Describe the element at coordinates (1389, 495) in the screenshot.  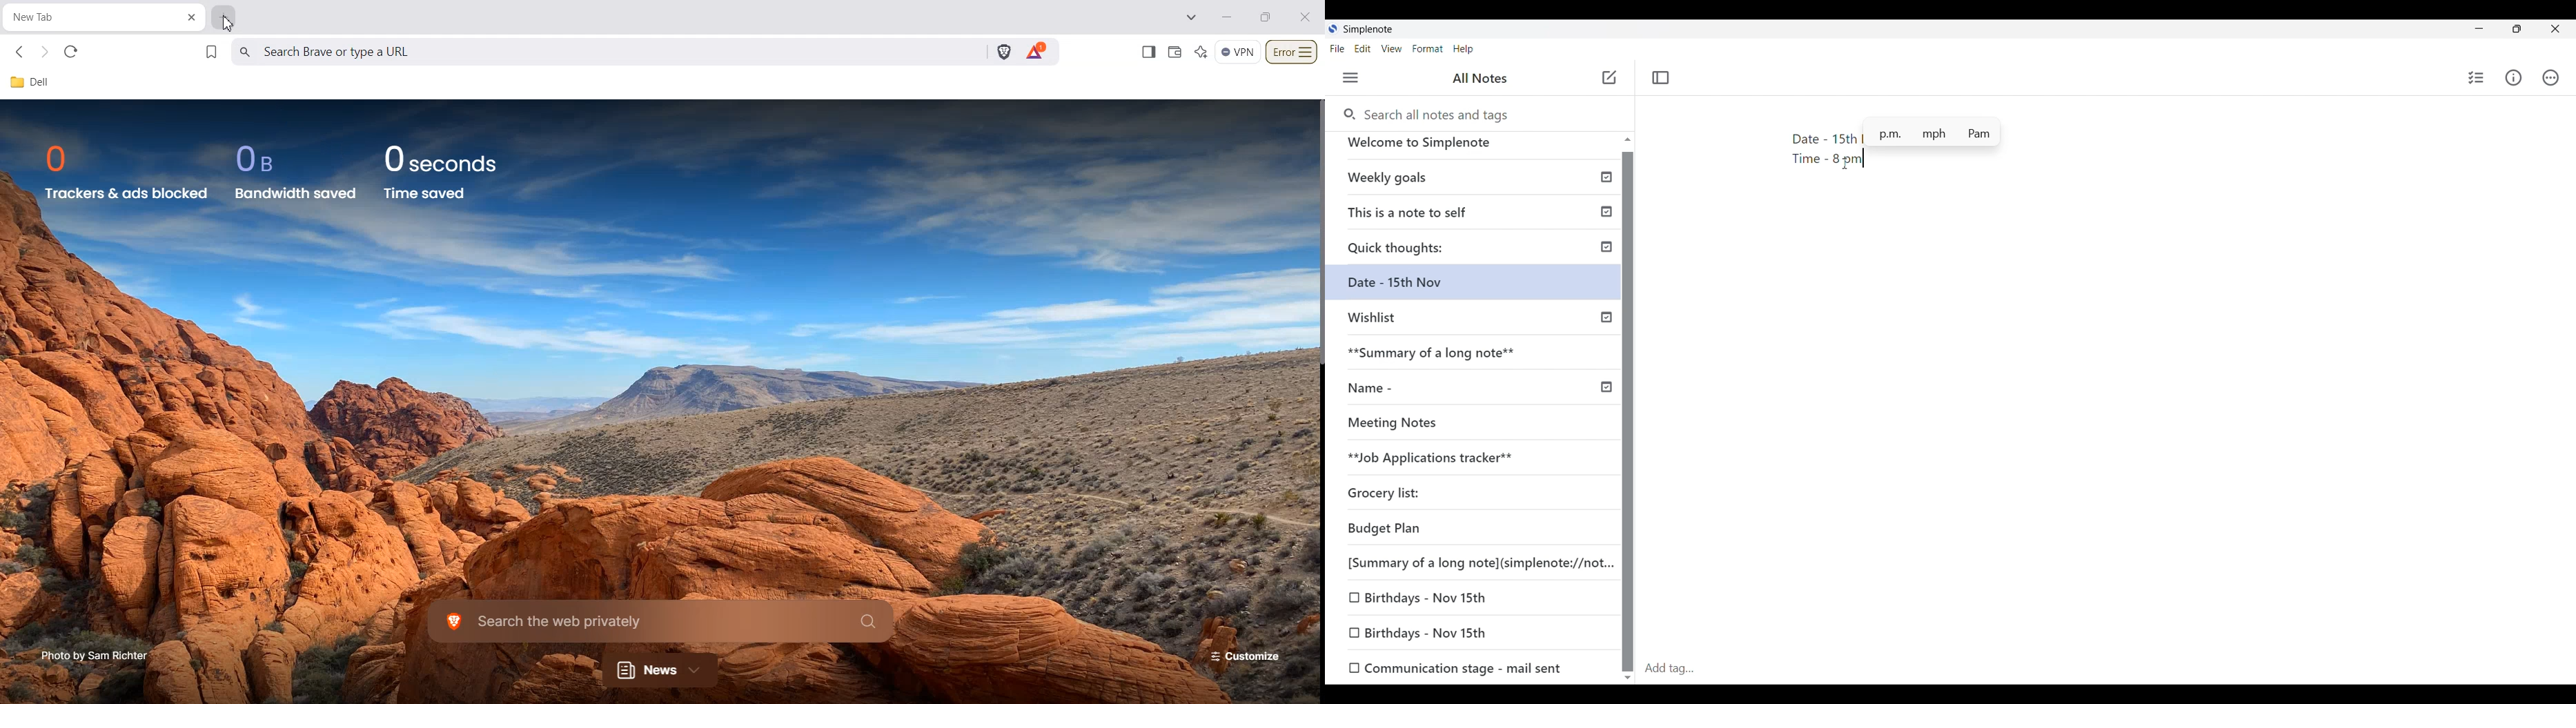
I see `Unpublished note` at that location.